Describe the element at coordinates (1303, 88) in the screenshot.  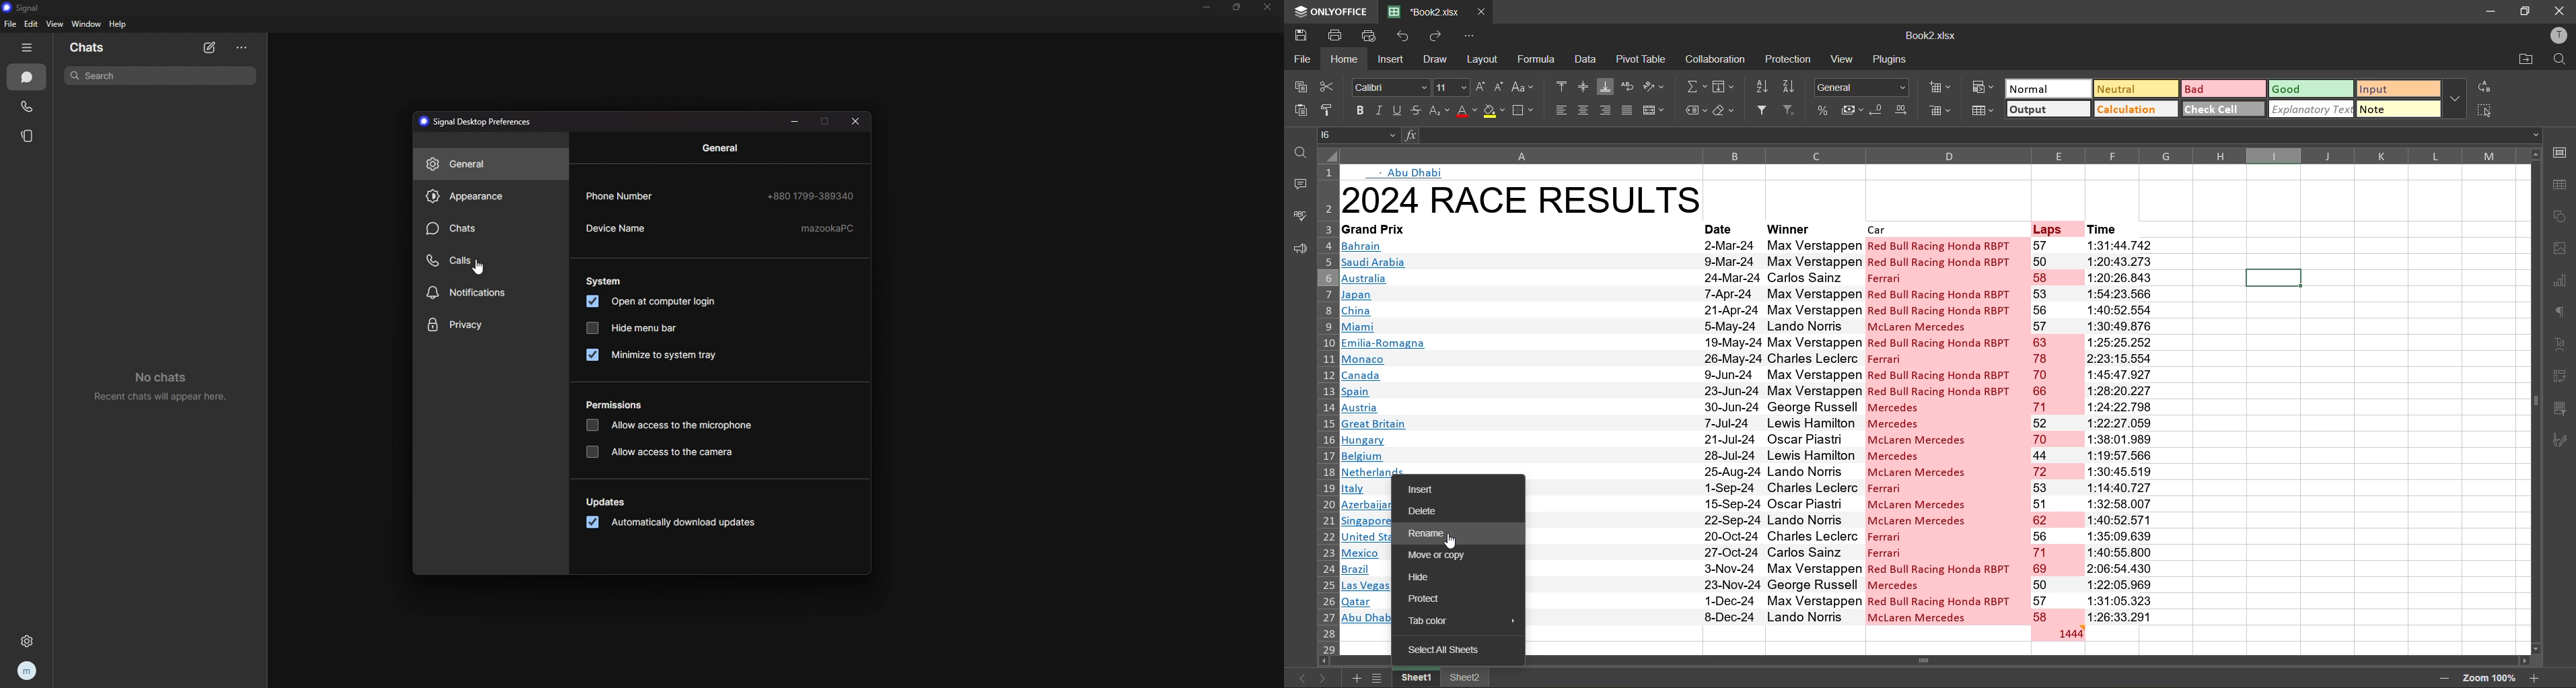
I see `copy` at that location.